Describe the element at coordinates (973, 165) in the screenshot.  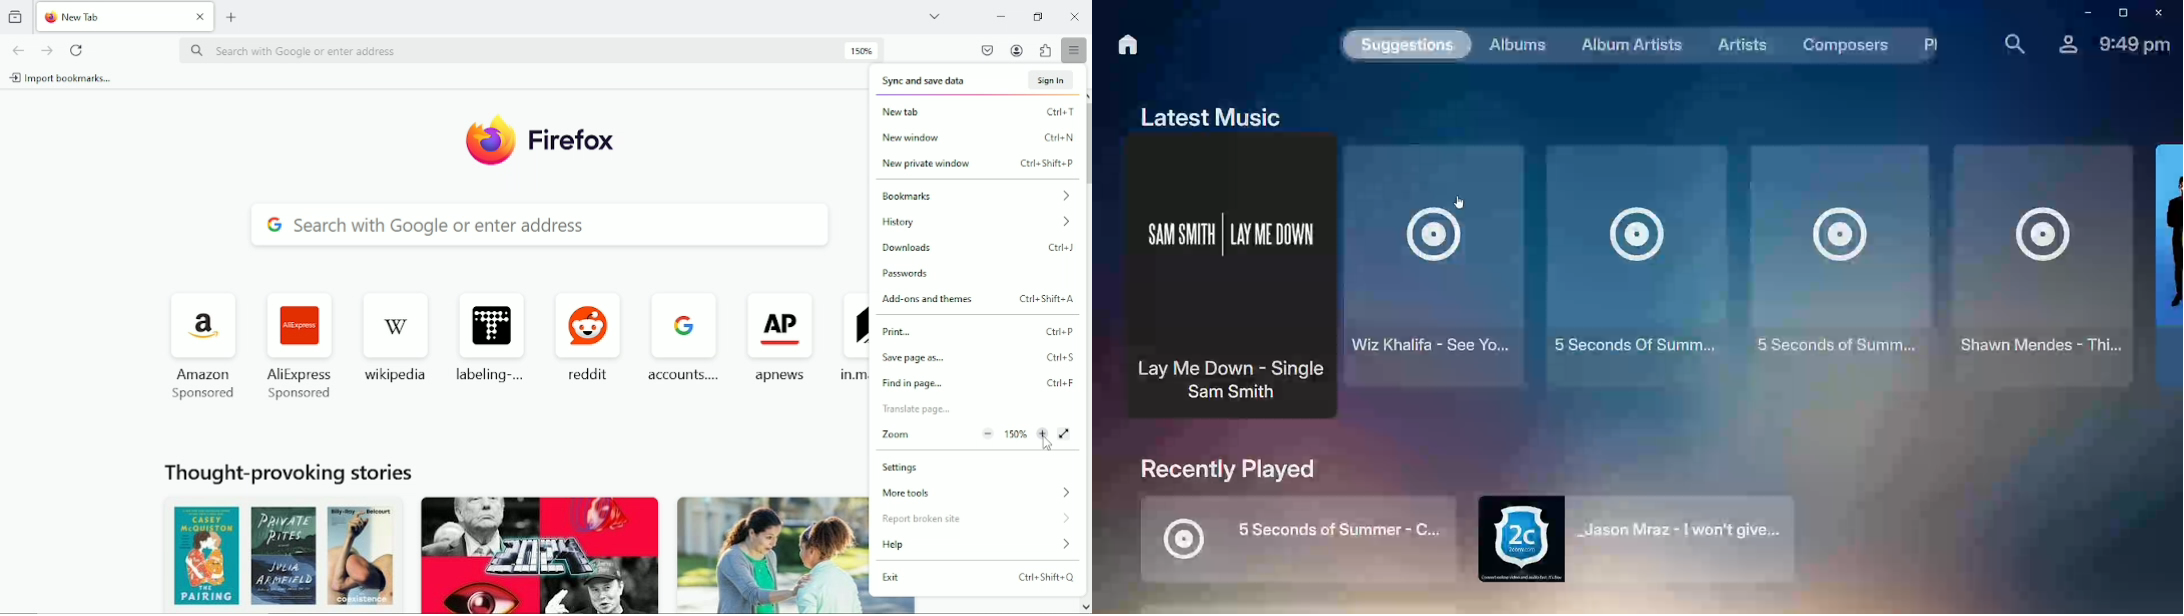
I see `new private window` at that location.